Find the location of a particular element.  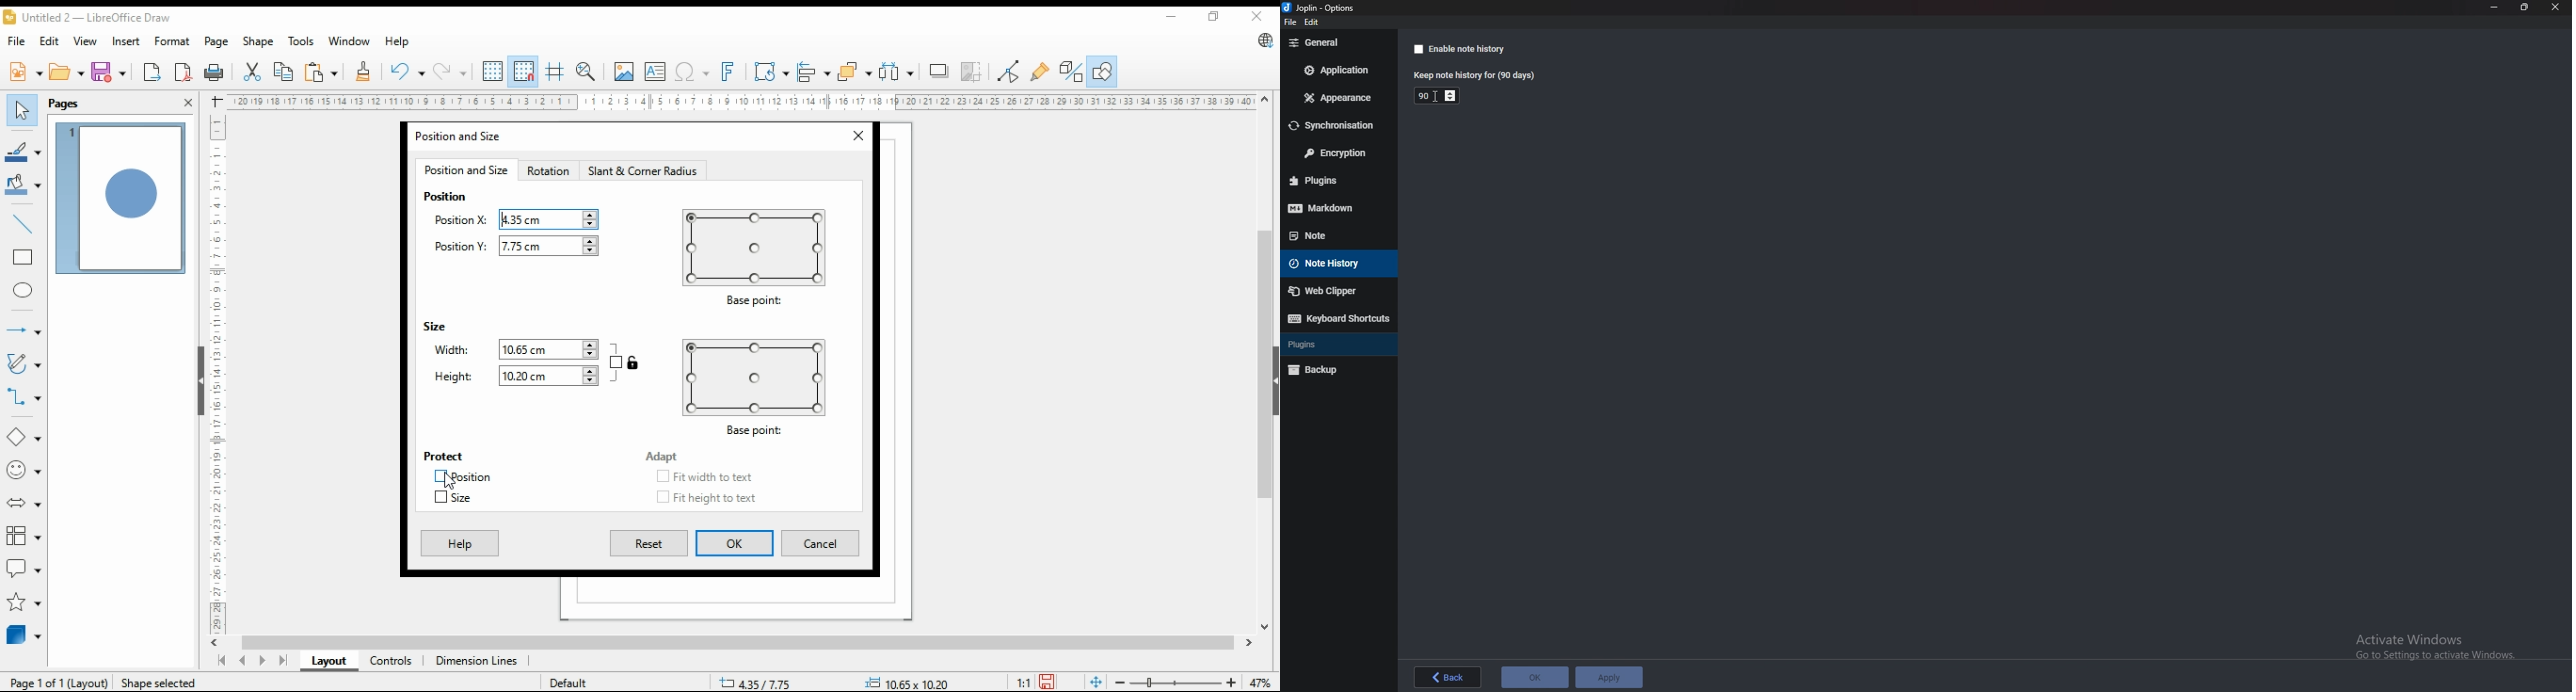

default is located at coordinates (572, 684).